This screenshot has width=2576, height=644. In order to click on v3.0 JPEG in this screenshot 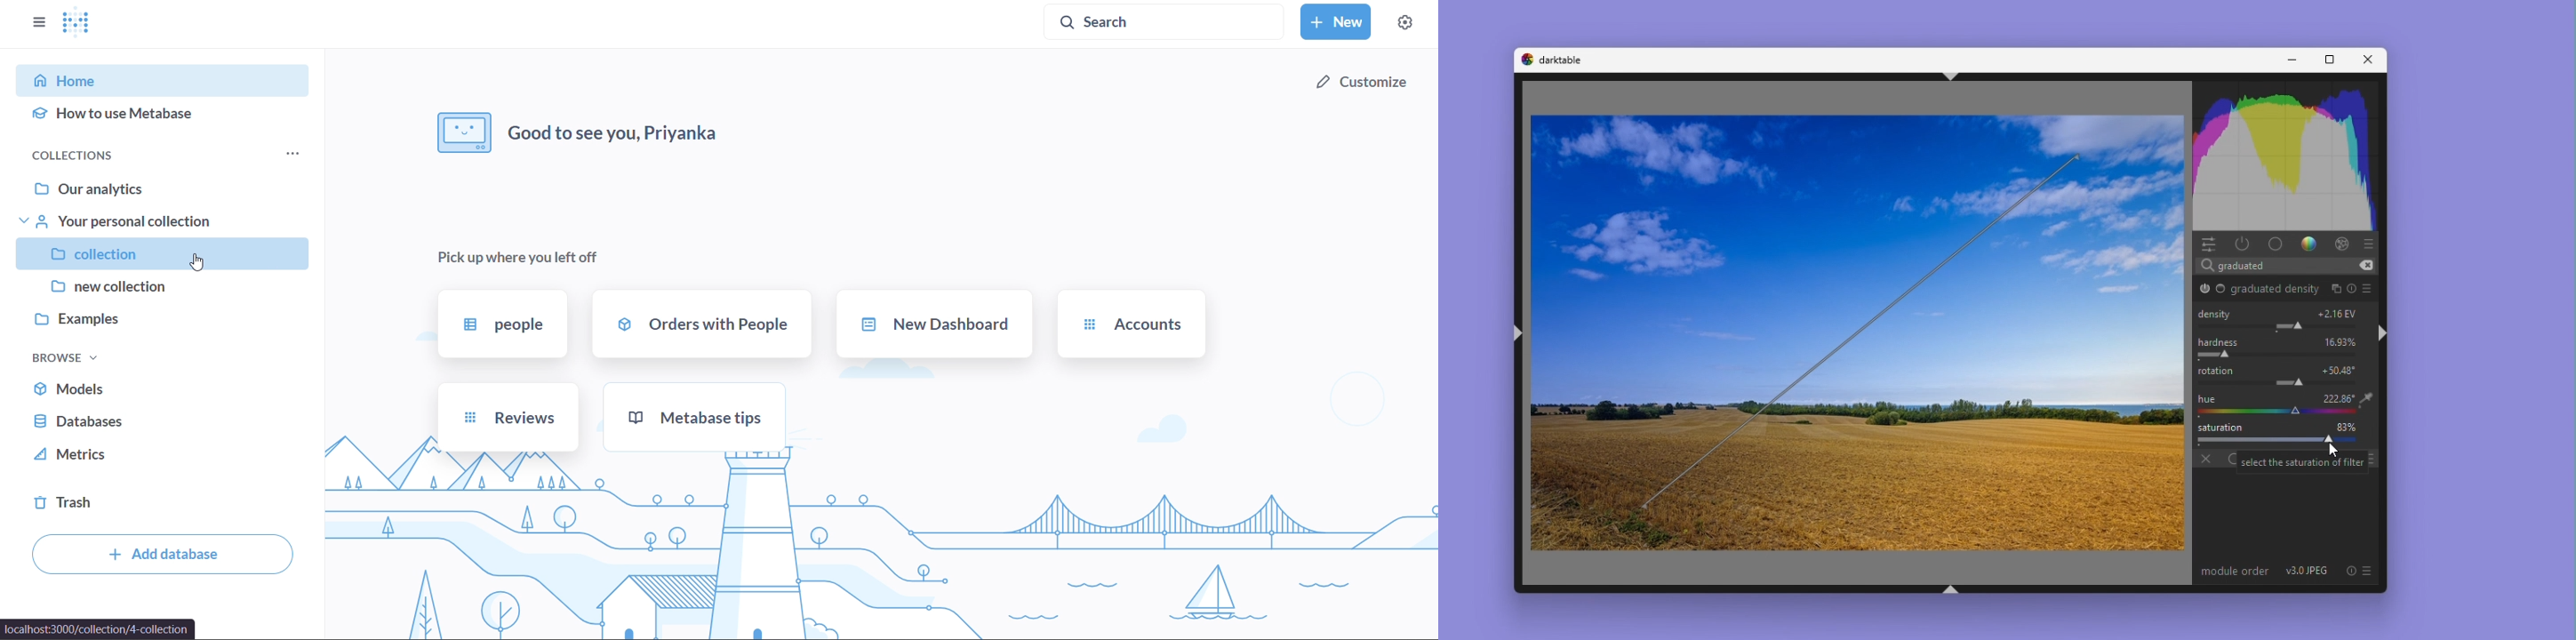, I will do `click(2308, 572)`.